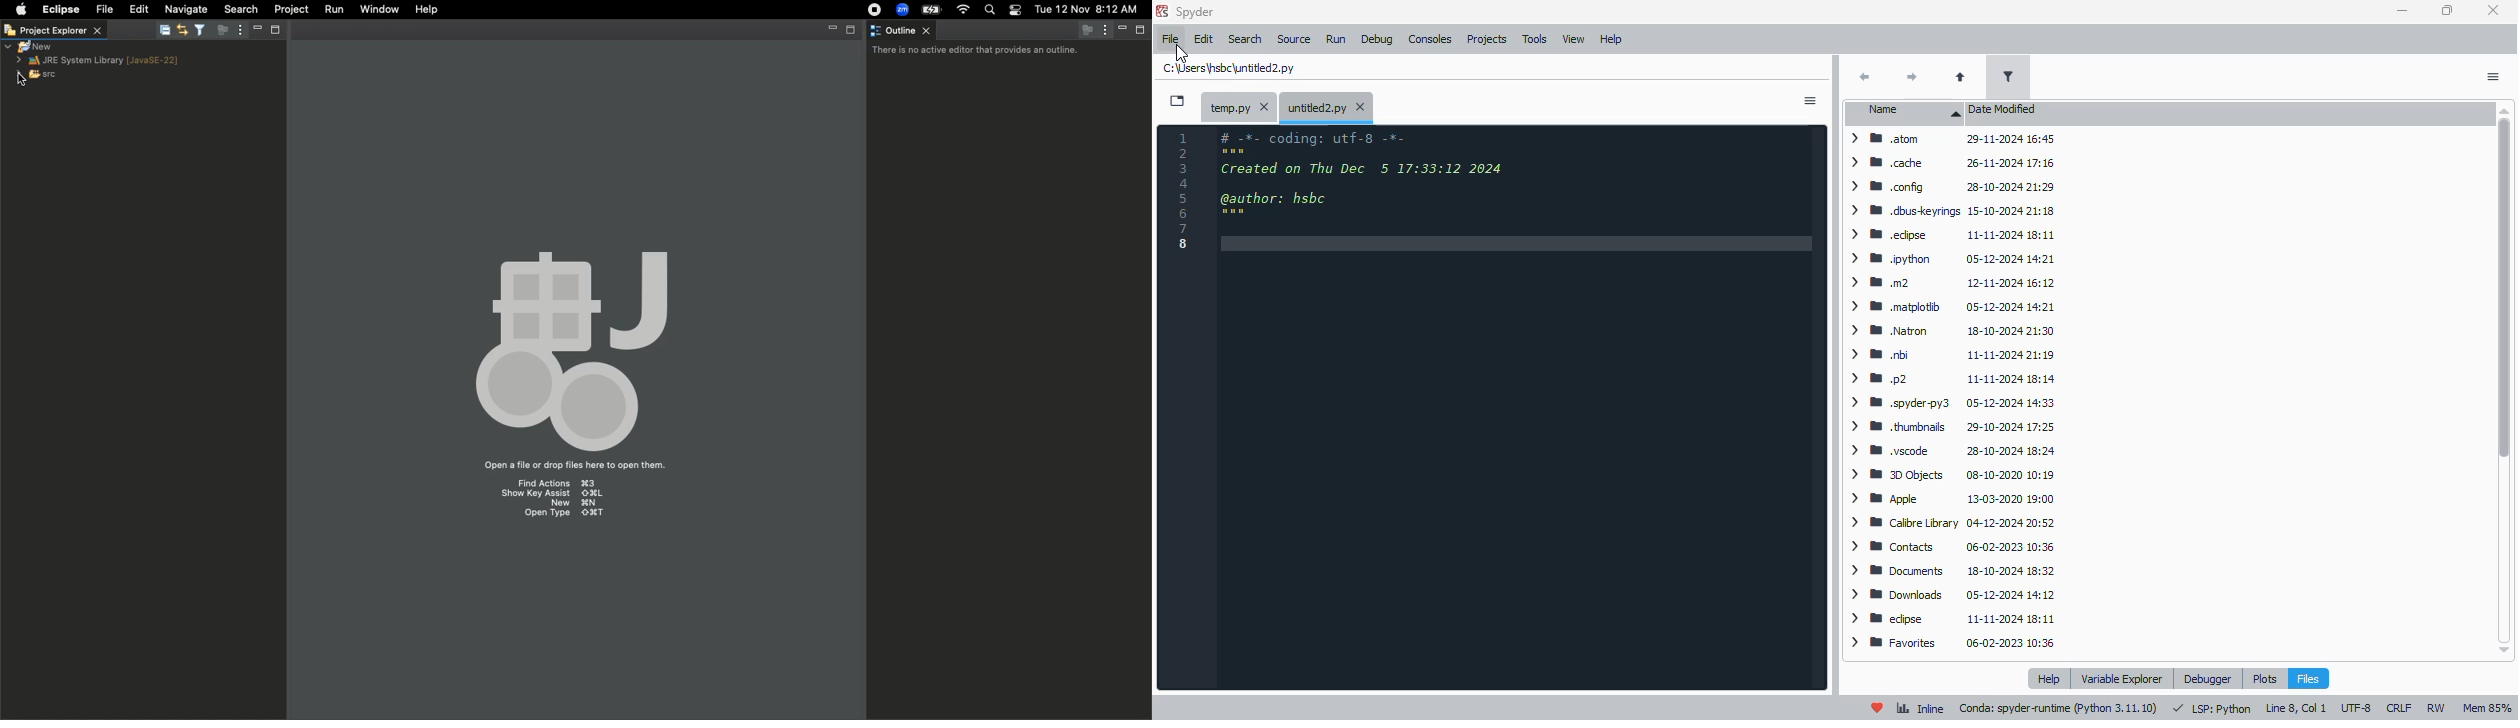 The image size is (2520, 728). Describe the element at coordinates (2501, 380) in the screenshot. I see `vertical scroll bar` at that location.